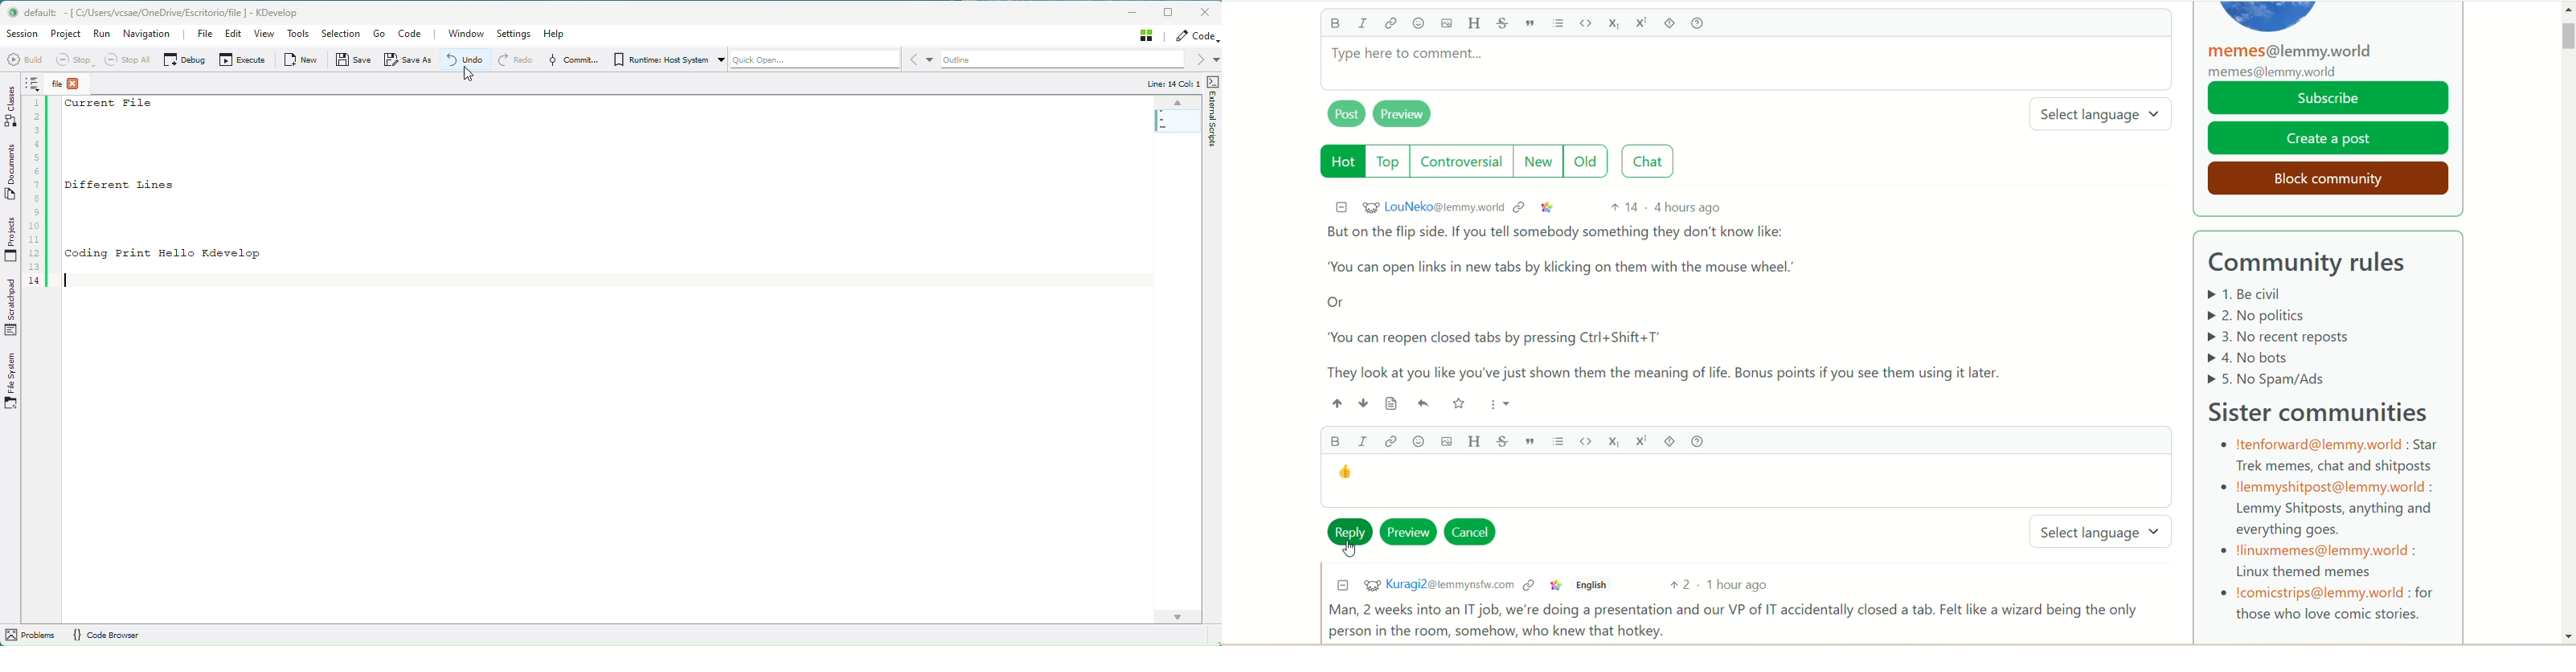 The height and width of the screenshot is (672, 2576). What do you see at coordinates (2309, 336) in the screenshot?
I see `Community rules listed` at bounding box center [2309, 336].